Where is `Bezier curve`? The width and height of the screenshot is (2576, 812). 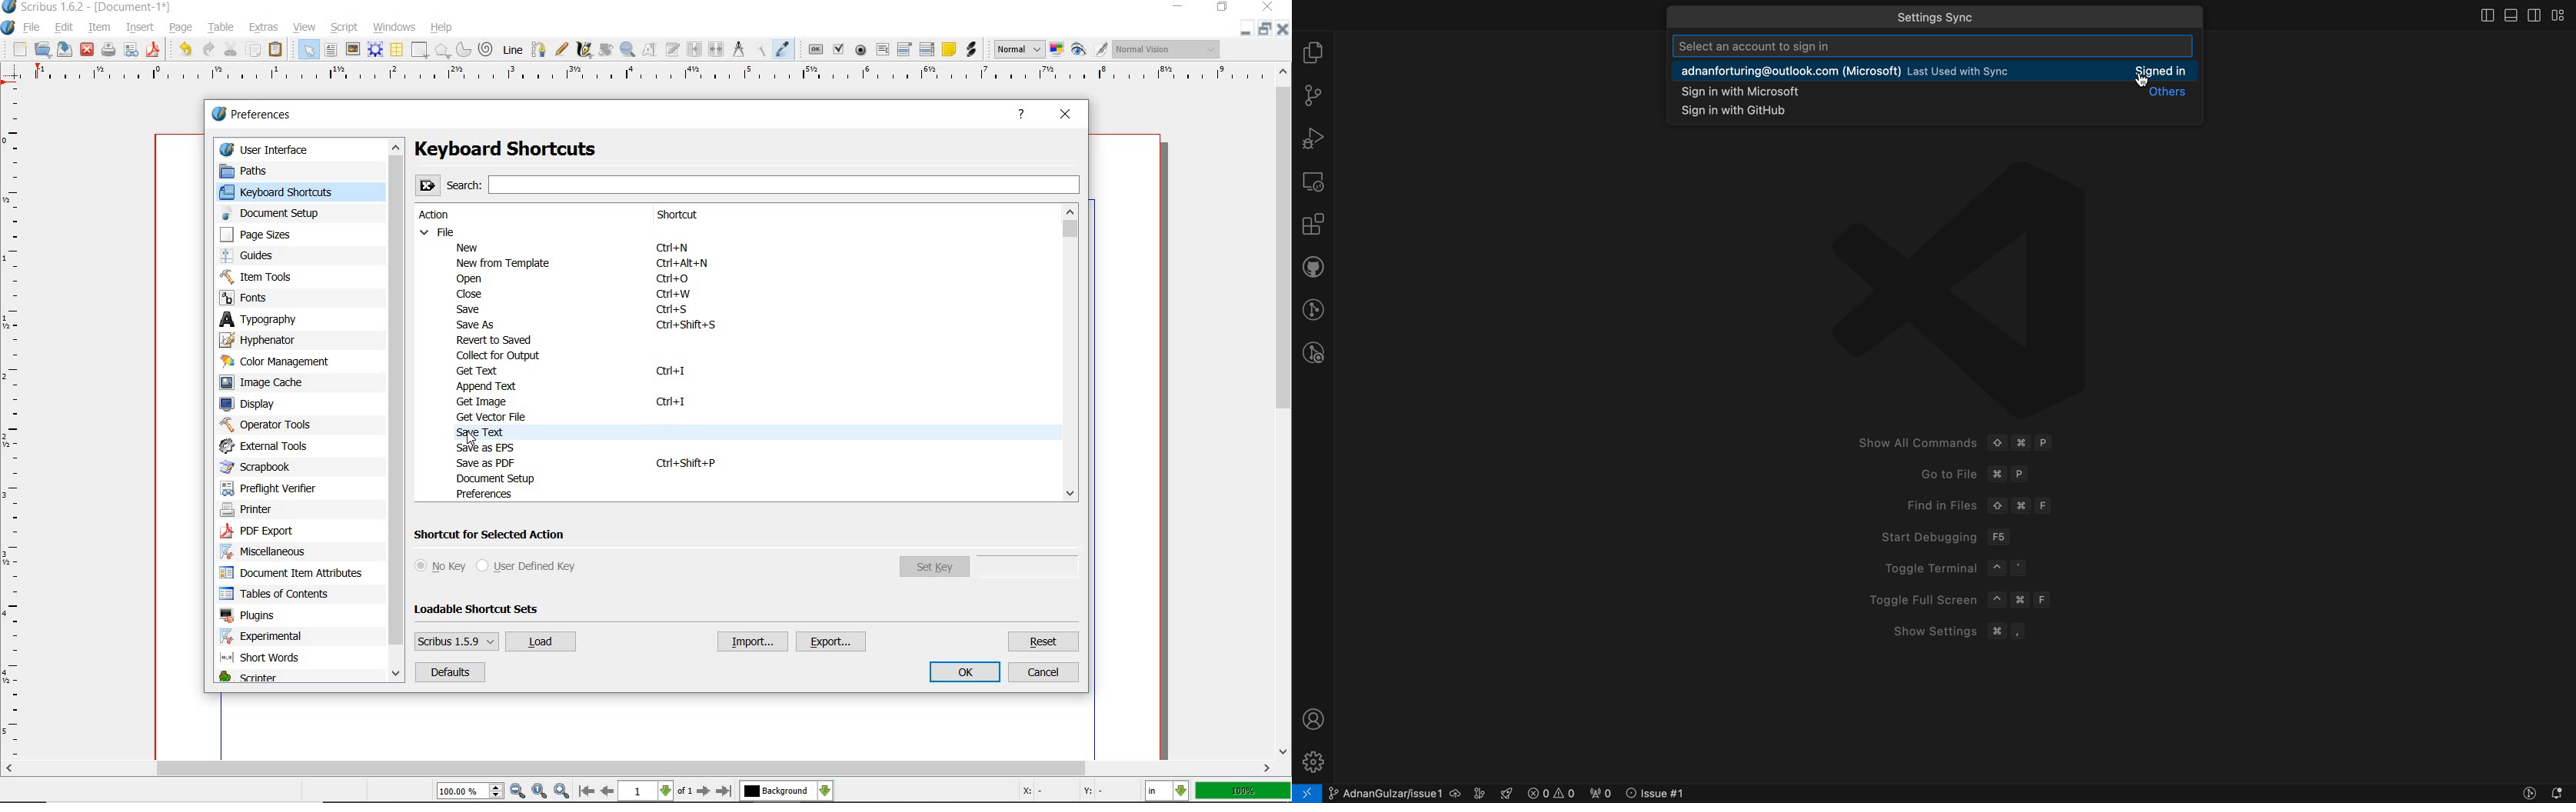
Bezier curve is located at coordinates (539, 50).